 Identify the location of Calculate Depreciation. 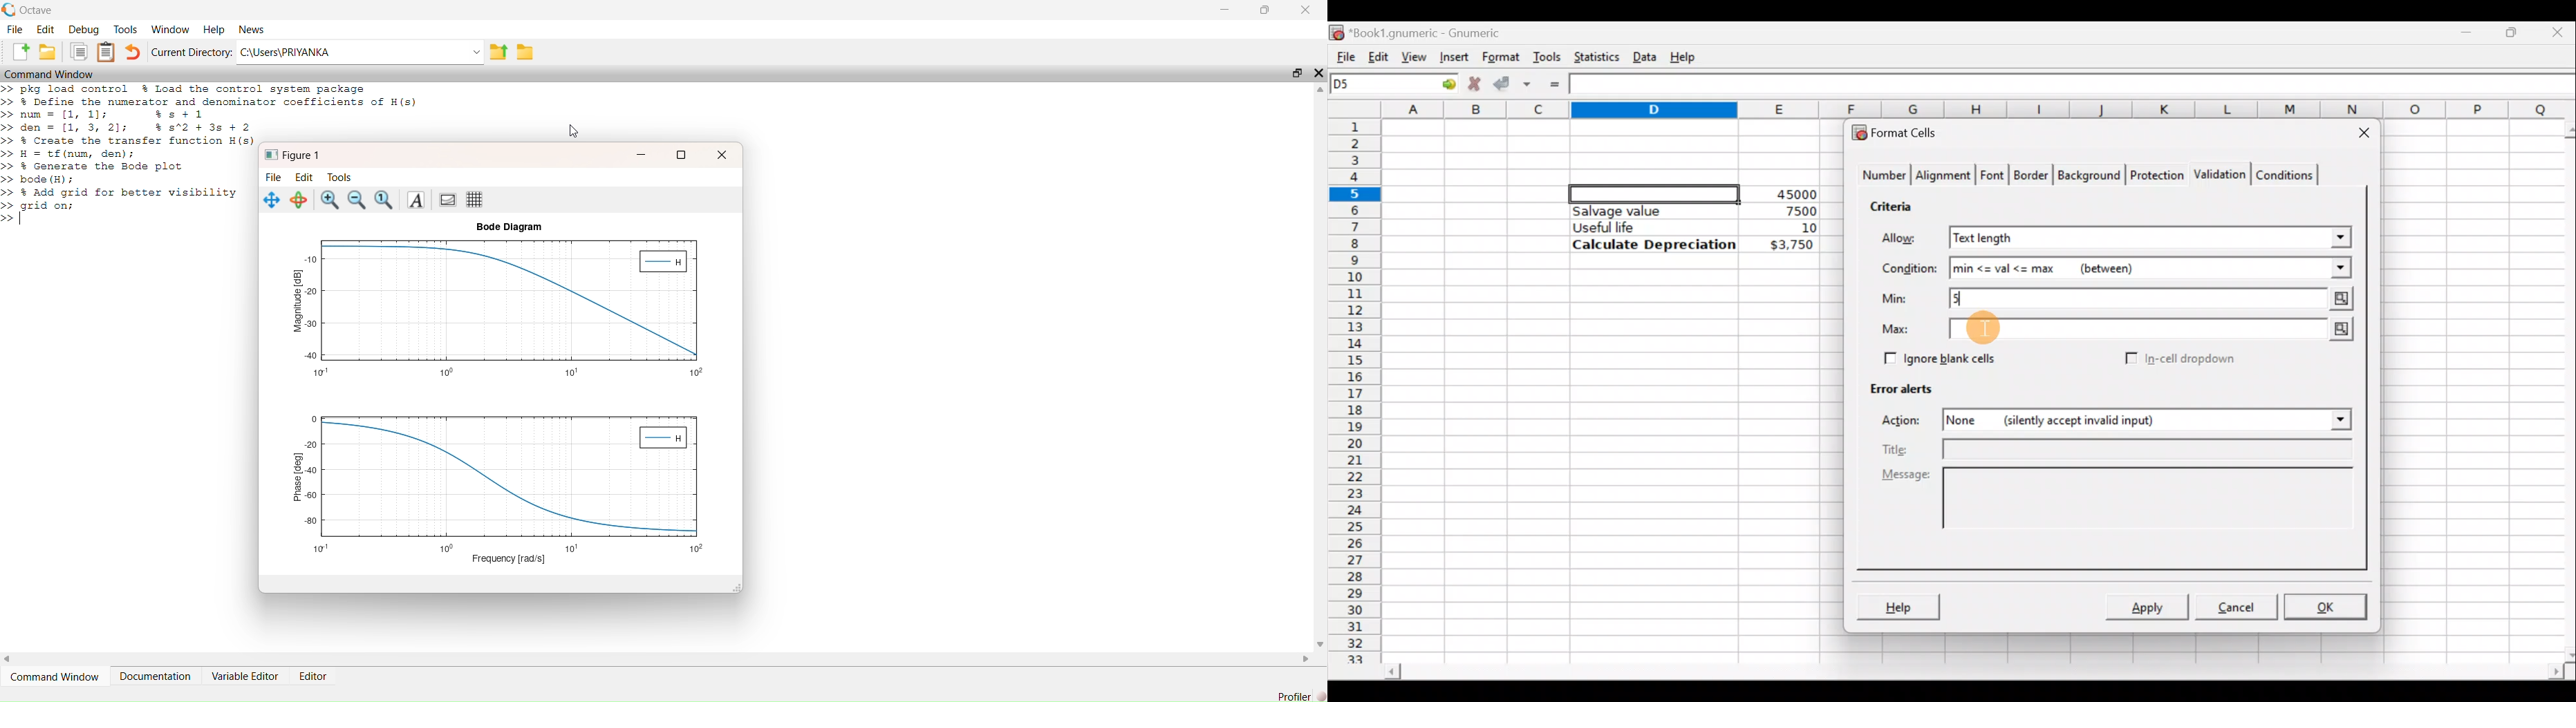
(1654, 244).